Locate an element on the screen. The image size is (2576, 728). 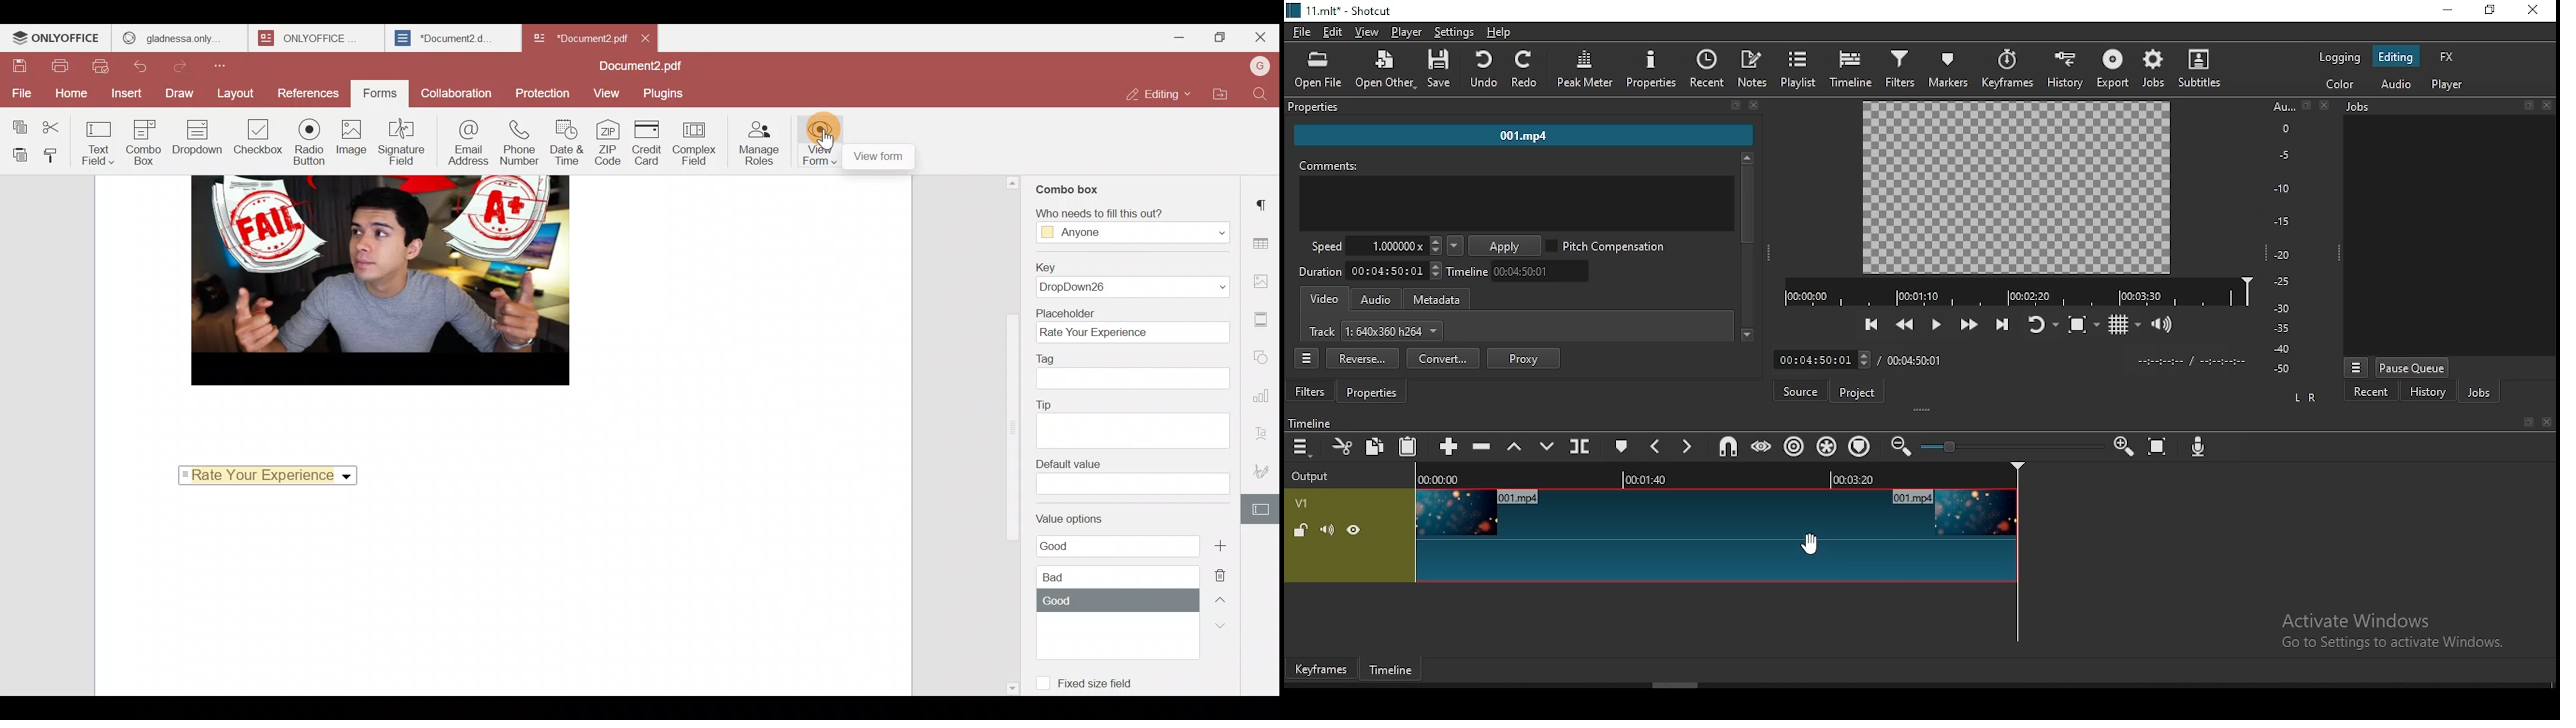
color is located at coordinates (2339, 83).